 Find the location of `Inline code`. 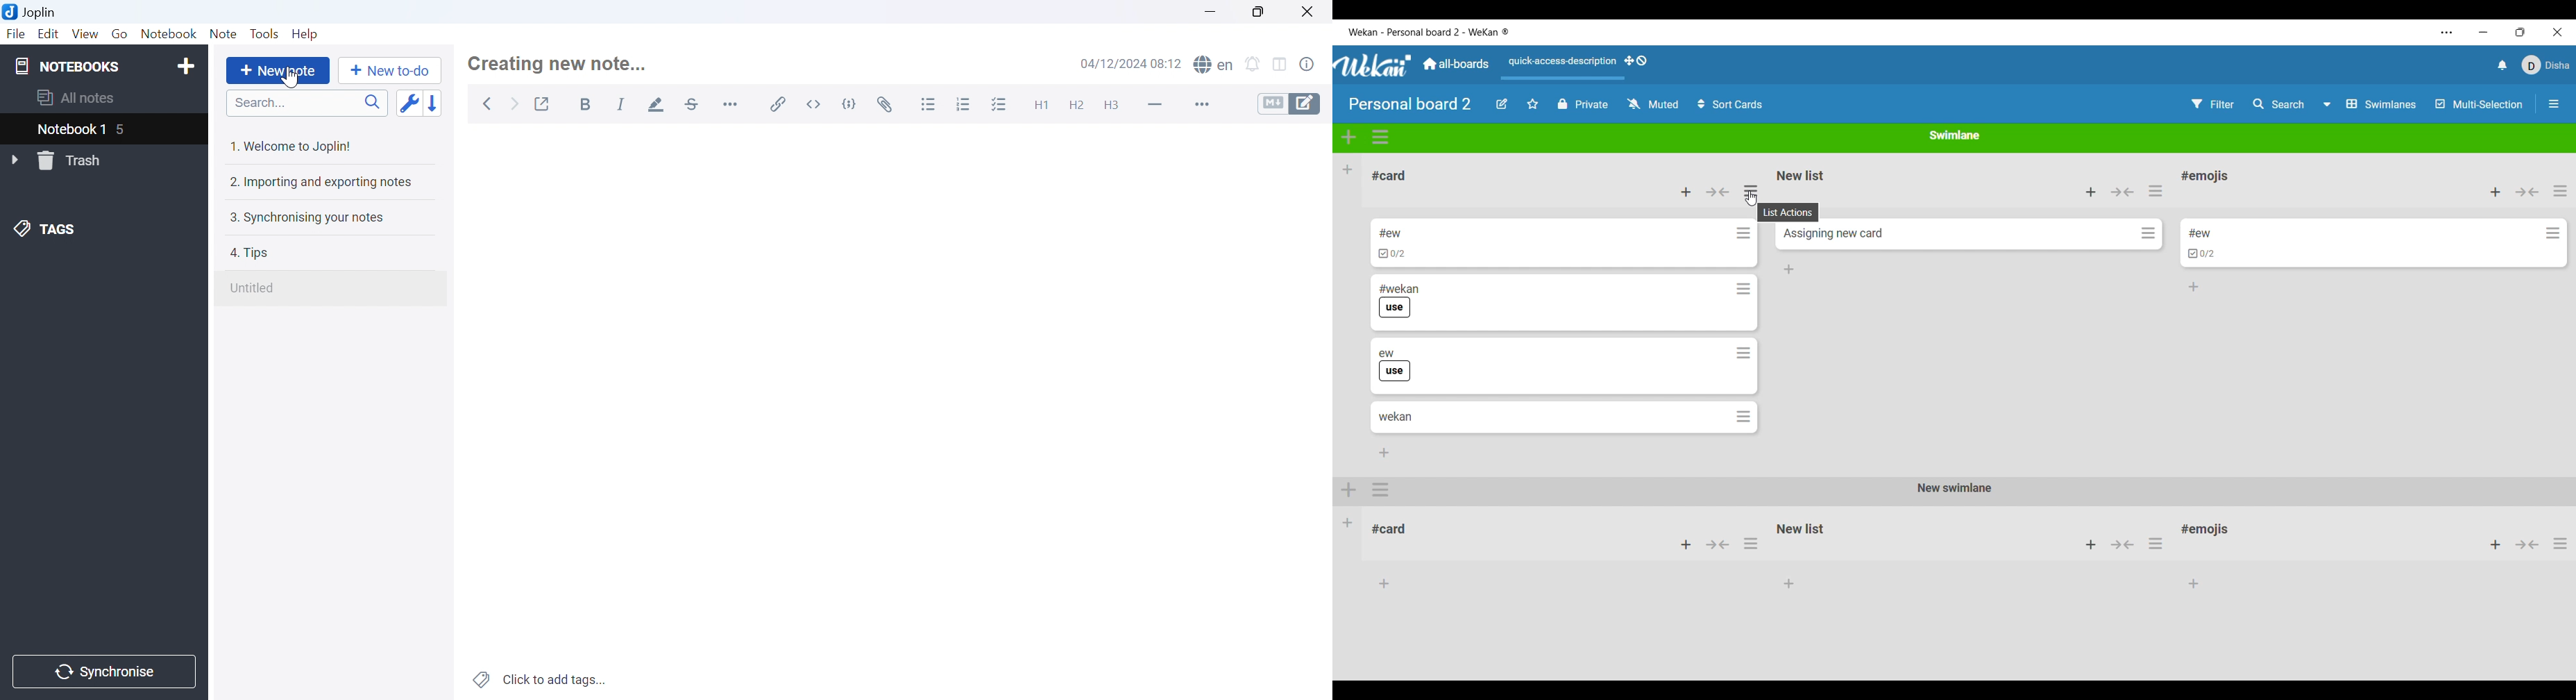

Inline code is located at coordinates (815, 104).